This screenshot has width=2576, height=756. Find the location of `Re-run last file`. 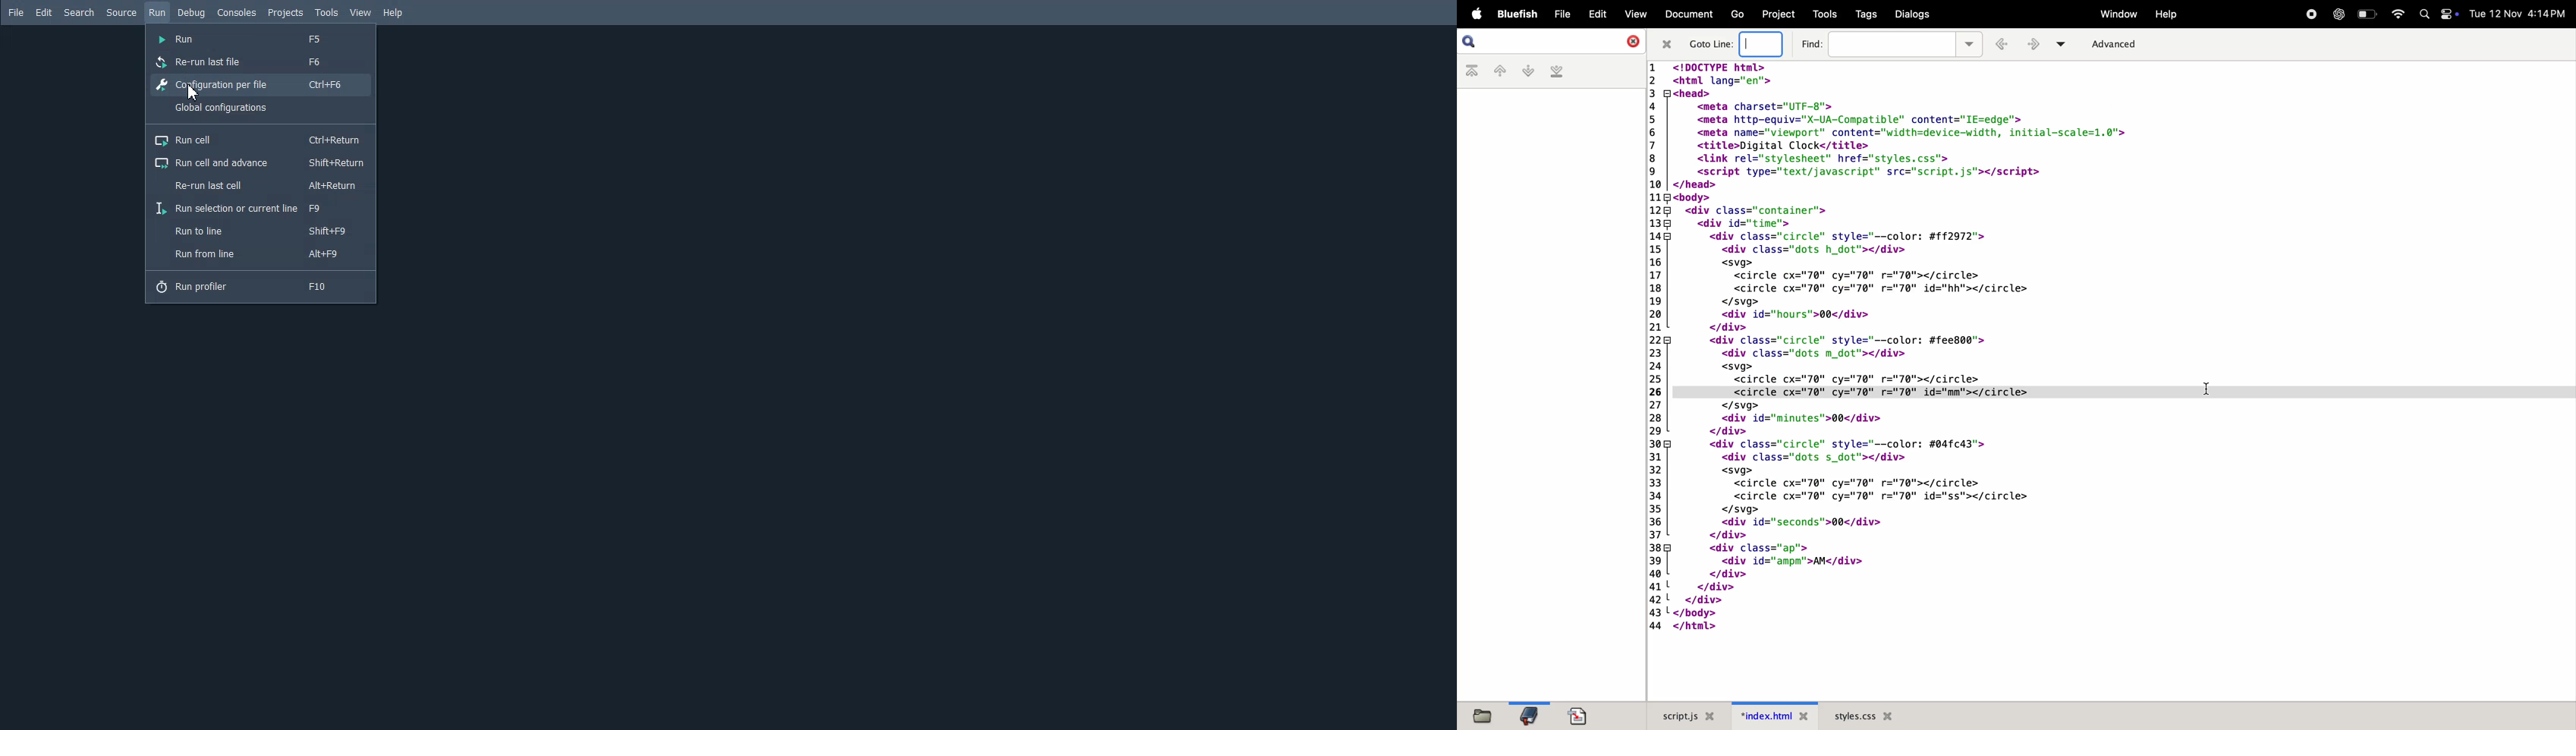

Re-run last file is located at coordinates (260, 61).